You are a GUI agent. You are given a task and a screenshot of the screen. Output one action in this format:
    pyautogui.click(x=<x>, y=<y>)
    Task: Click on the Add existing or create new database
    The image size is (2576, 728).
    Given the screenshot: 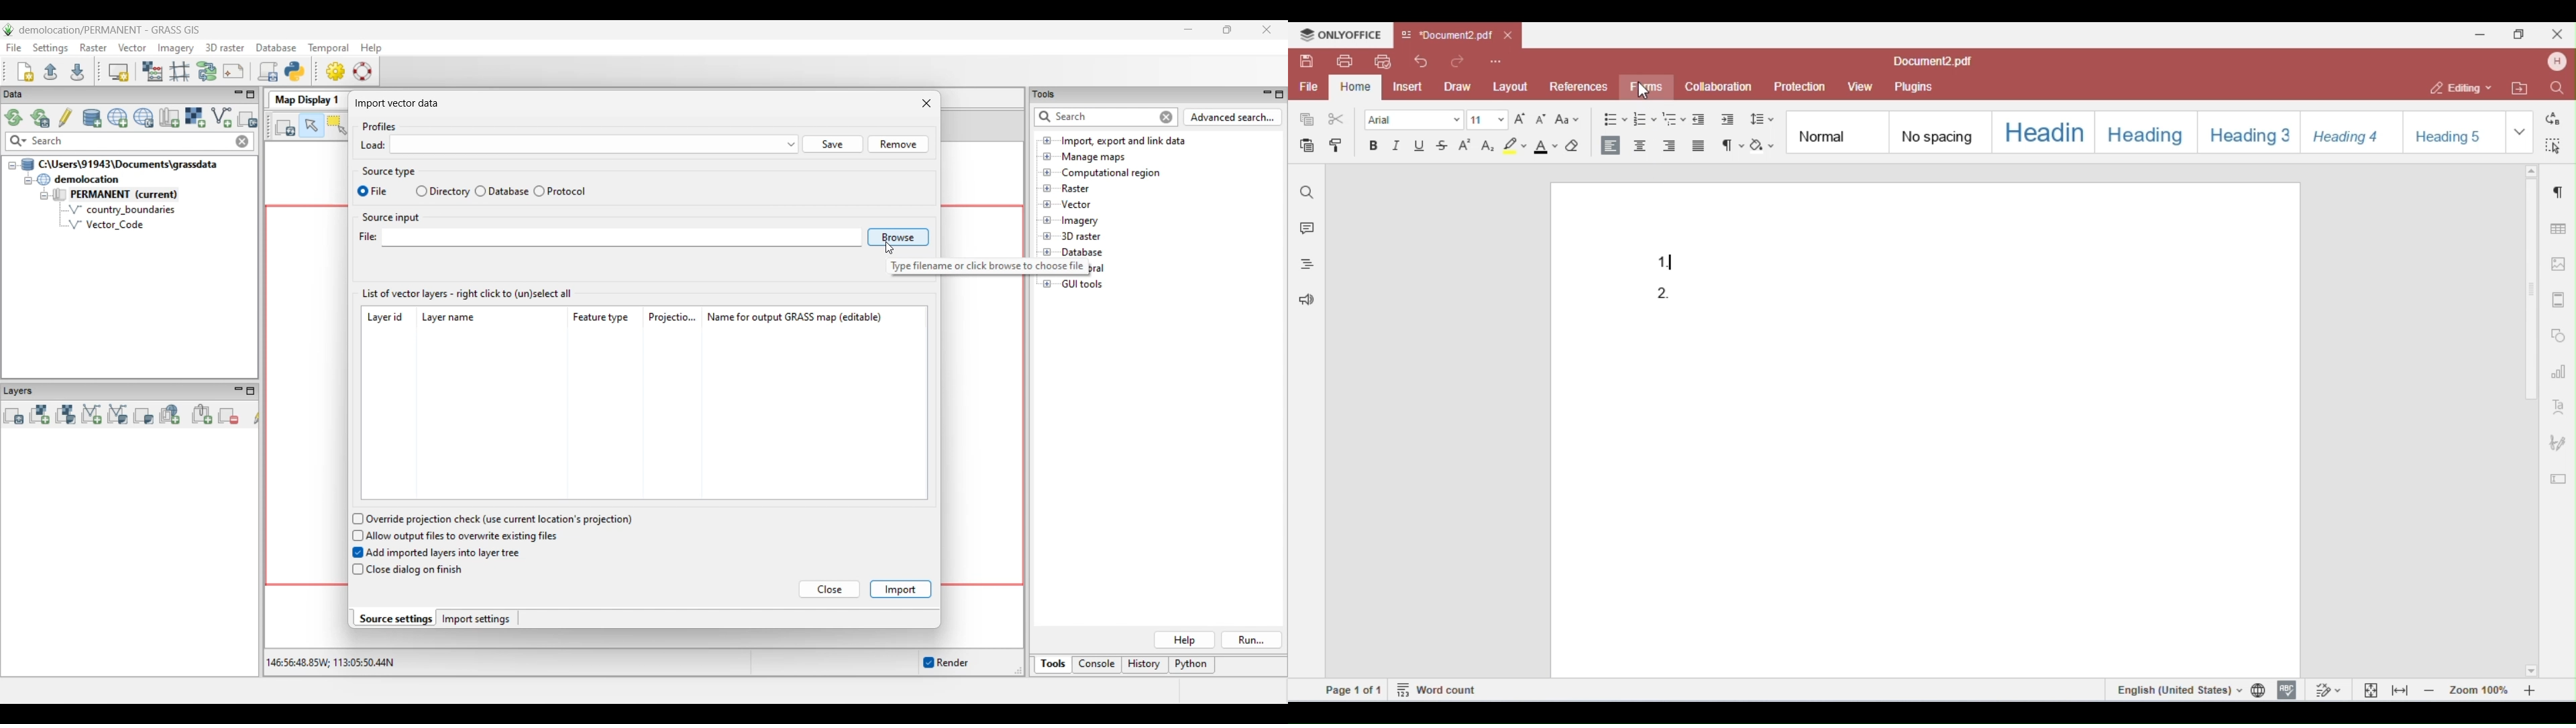 What is the action you would take?
    pyautogui.click(x=91, y=118)
    